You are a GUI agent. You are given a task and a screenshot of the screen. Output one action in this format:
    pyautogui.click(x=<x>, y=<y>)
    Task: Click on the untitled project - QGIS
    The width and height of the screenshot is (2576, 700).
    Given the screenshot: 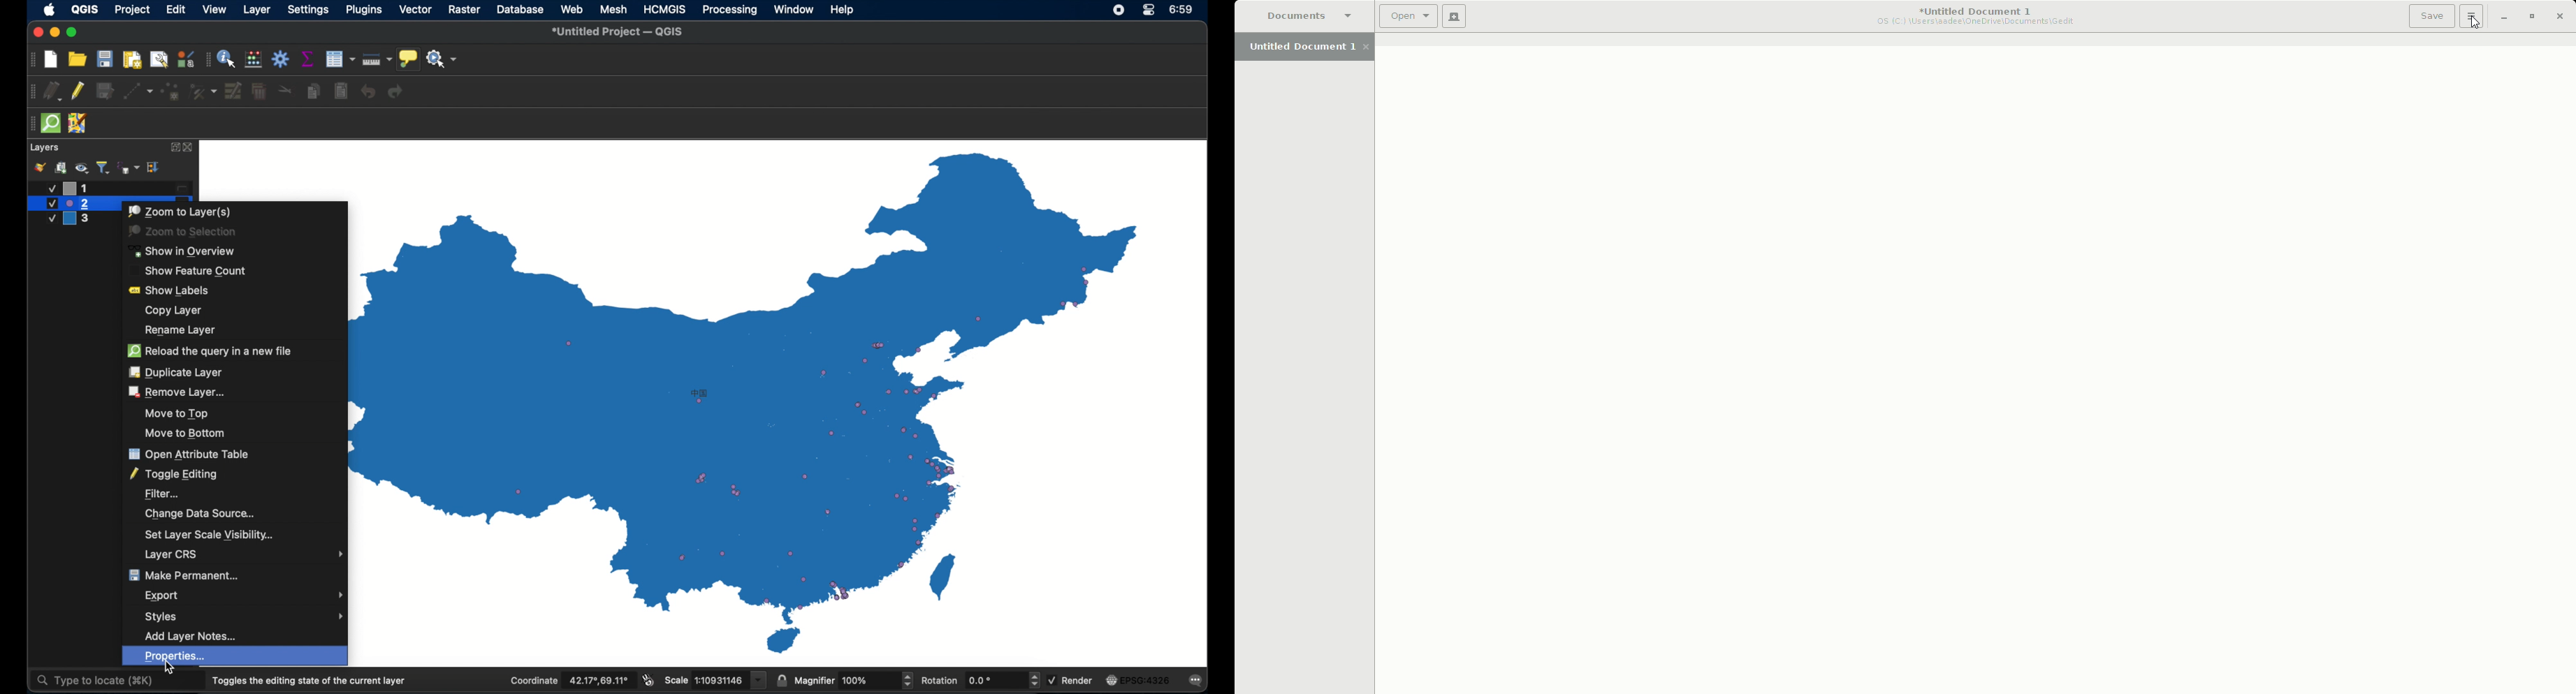 What is the action you would take?
    pyautogui.click(x=617, y=32)
    